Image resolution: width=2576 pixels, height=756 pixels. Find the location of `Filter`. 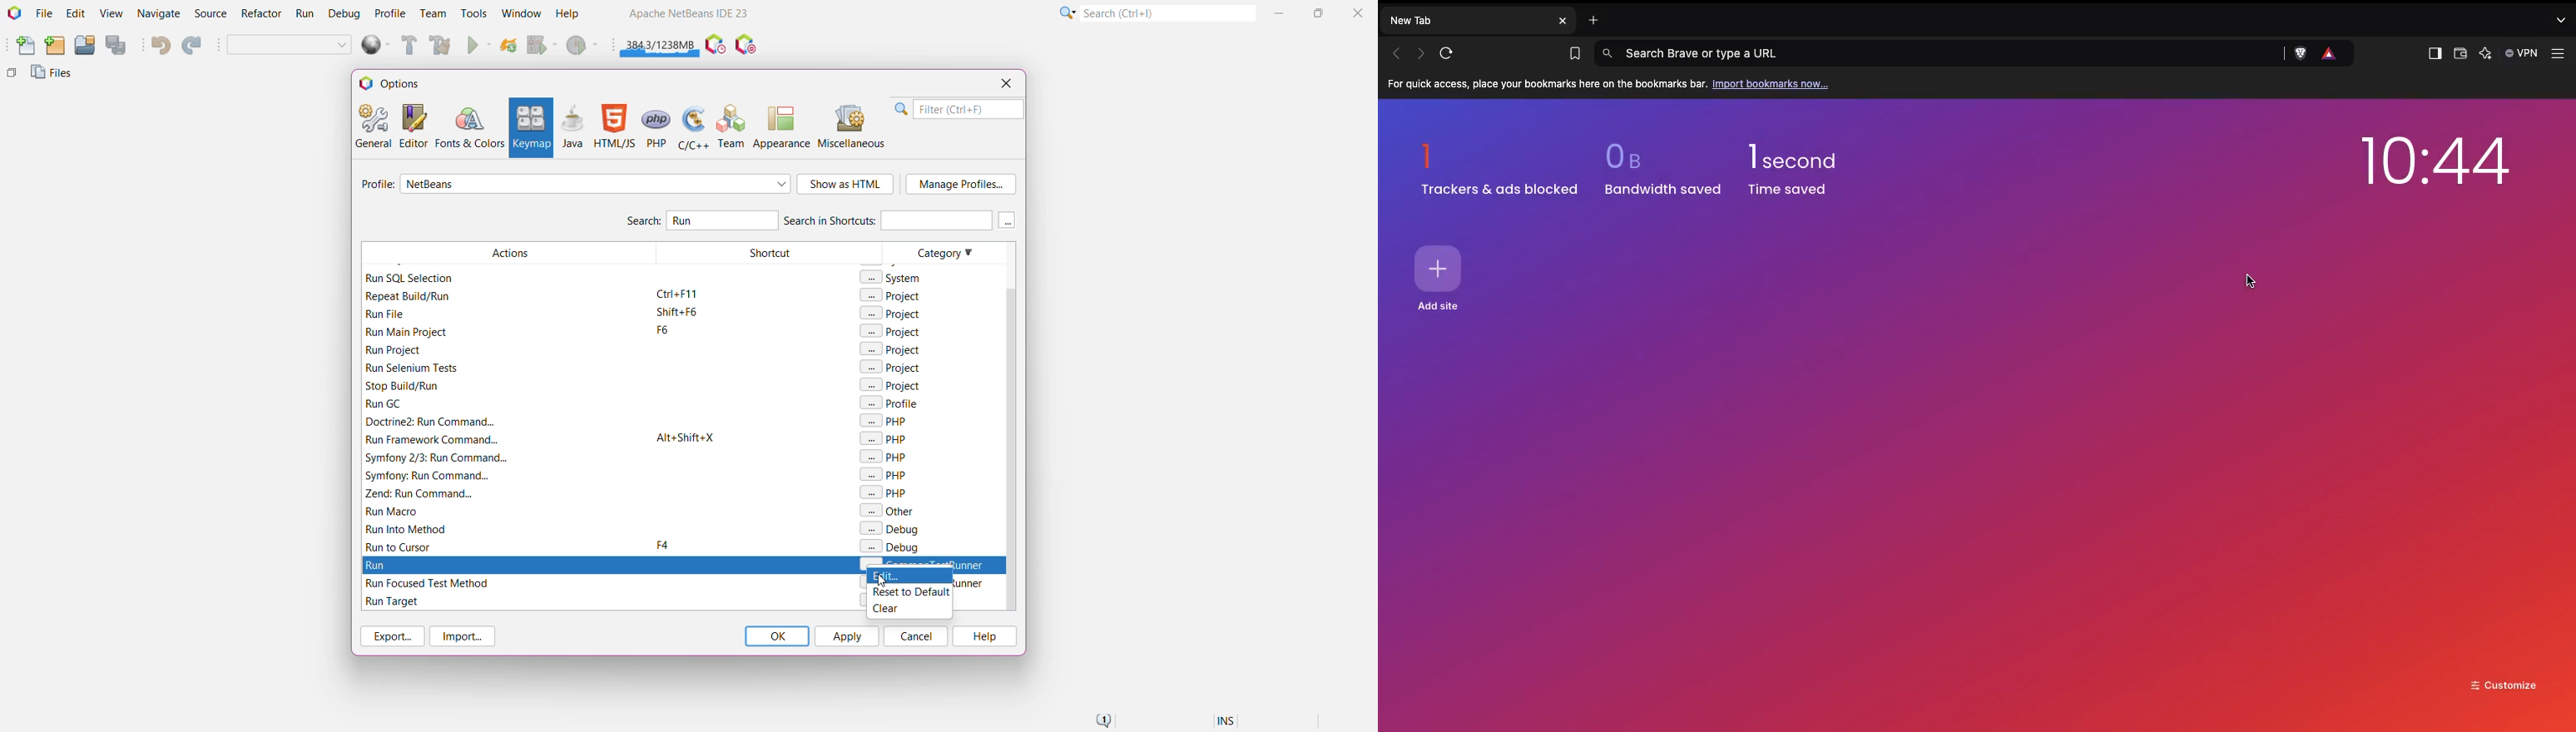

Filter is located at coordinates (959, 109).